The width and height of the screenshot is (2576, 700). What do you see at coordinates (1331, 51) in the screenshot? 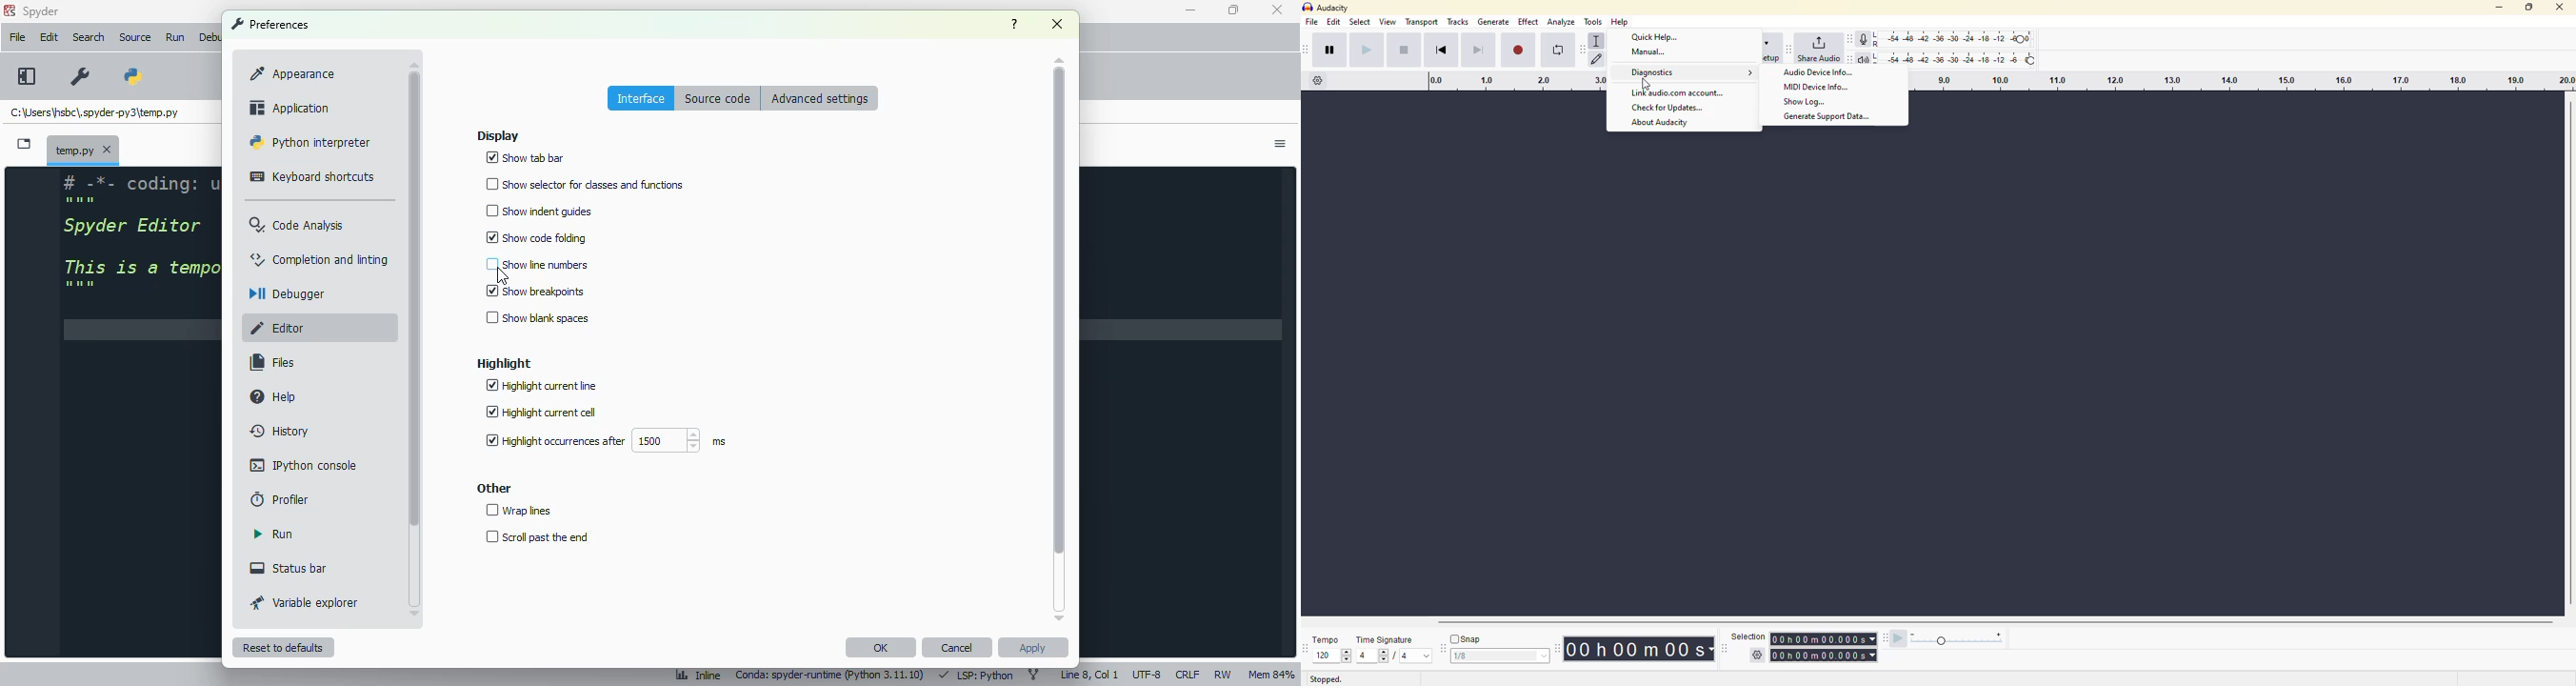
I see `pause` at bounding box center [1331, 51].